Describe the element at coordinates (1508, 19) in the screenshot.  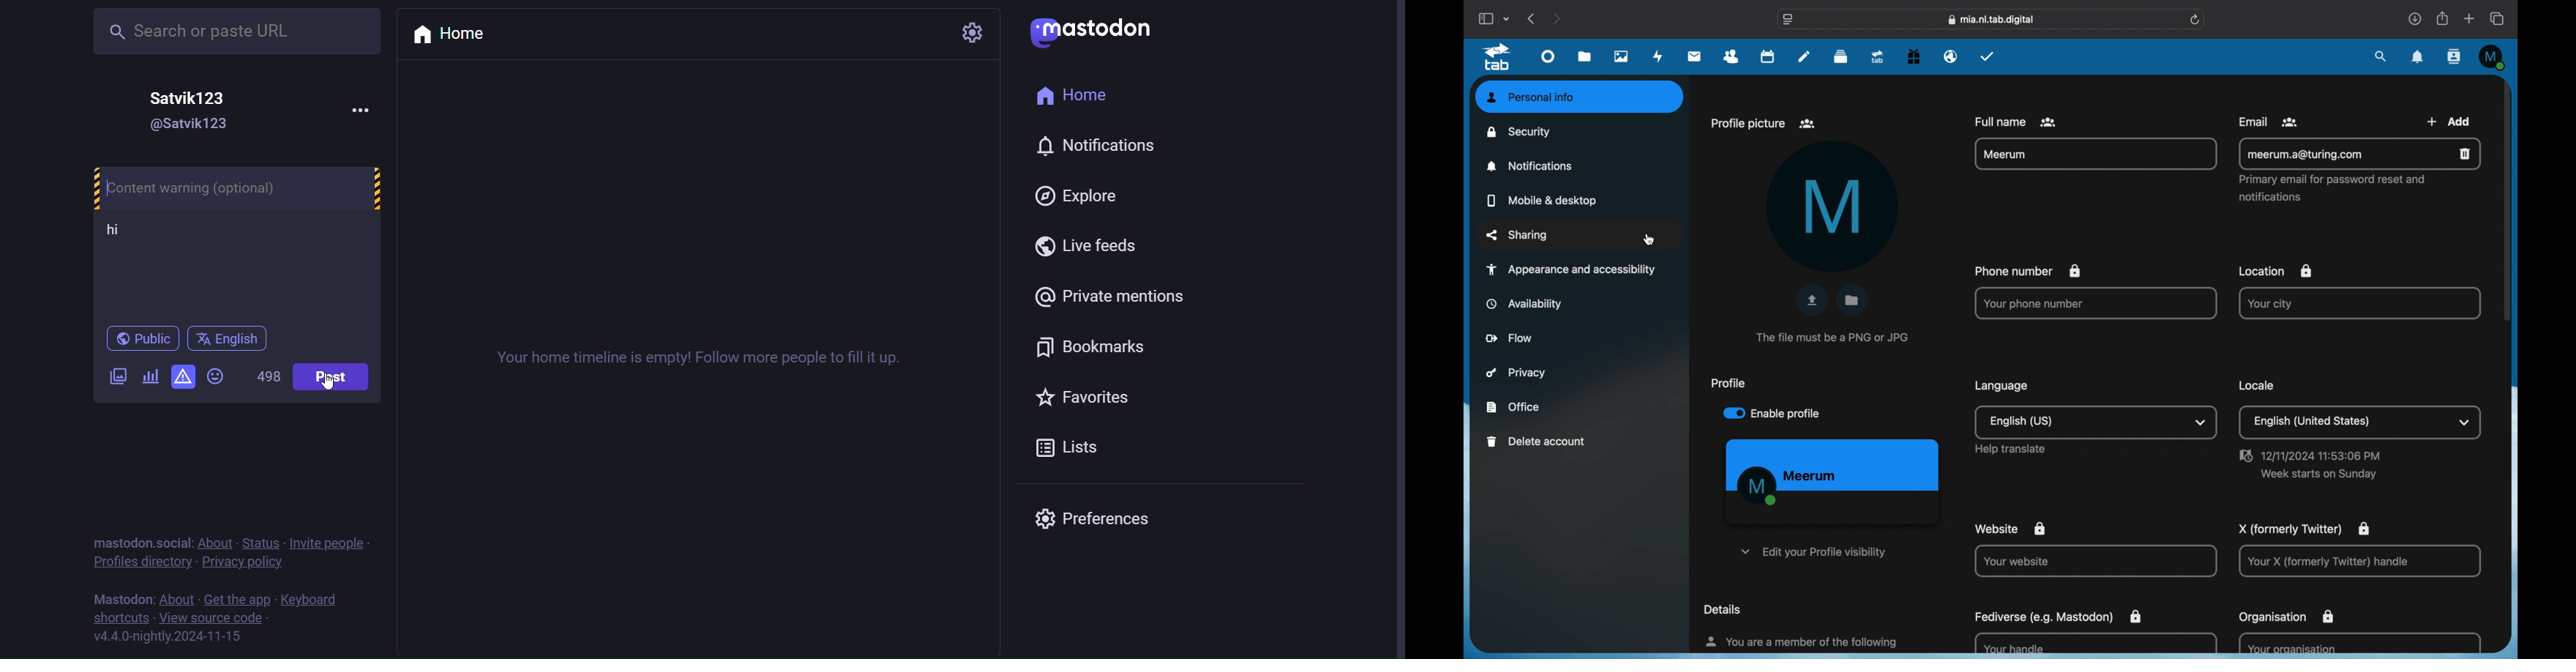
I see `tab group picker` at that location.